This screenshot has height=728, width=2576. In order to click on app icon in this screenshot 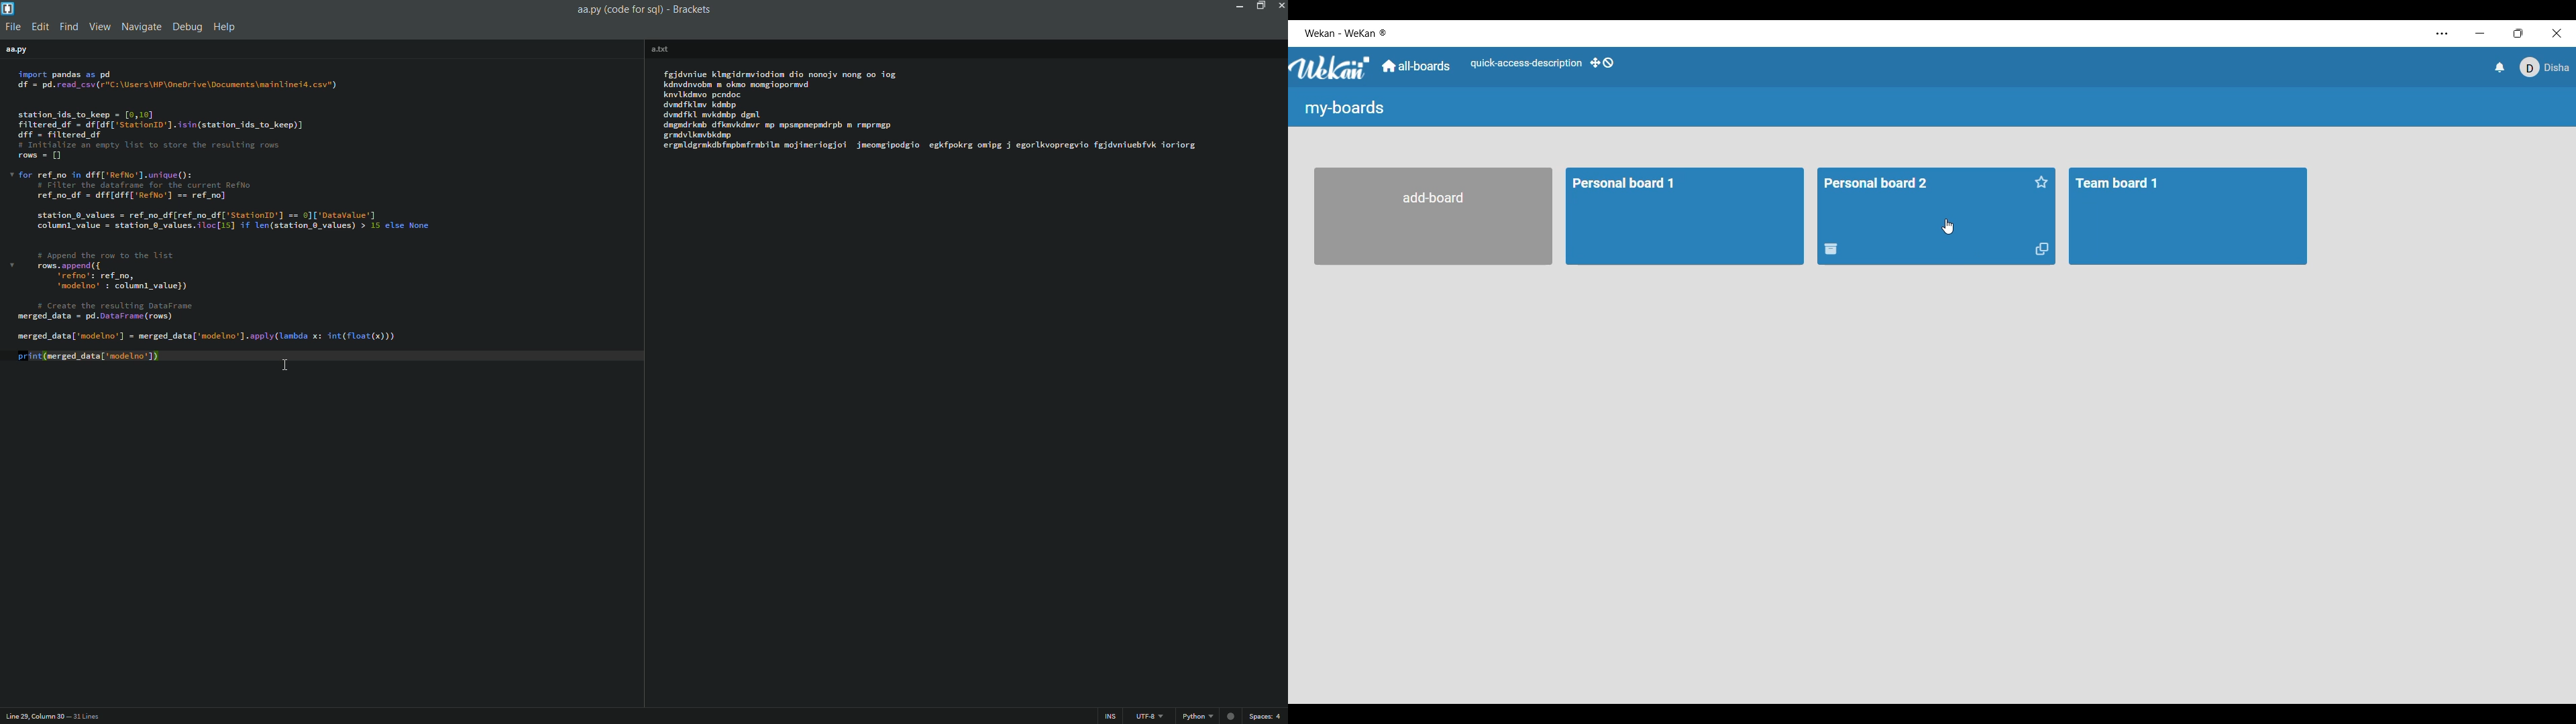, I will do `click(9, 9)`.